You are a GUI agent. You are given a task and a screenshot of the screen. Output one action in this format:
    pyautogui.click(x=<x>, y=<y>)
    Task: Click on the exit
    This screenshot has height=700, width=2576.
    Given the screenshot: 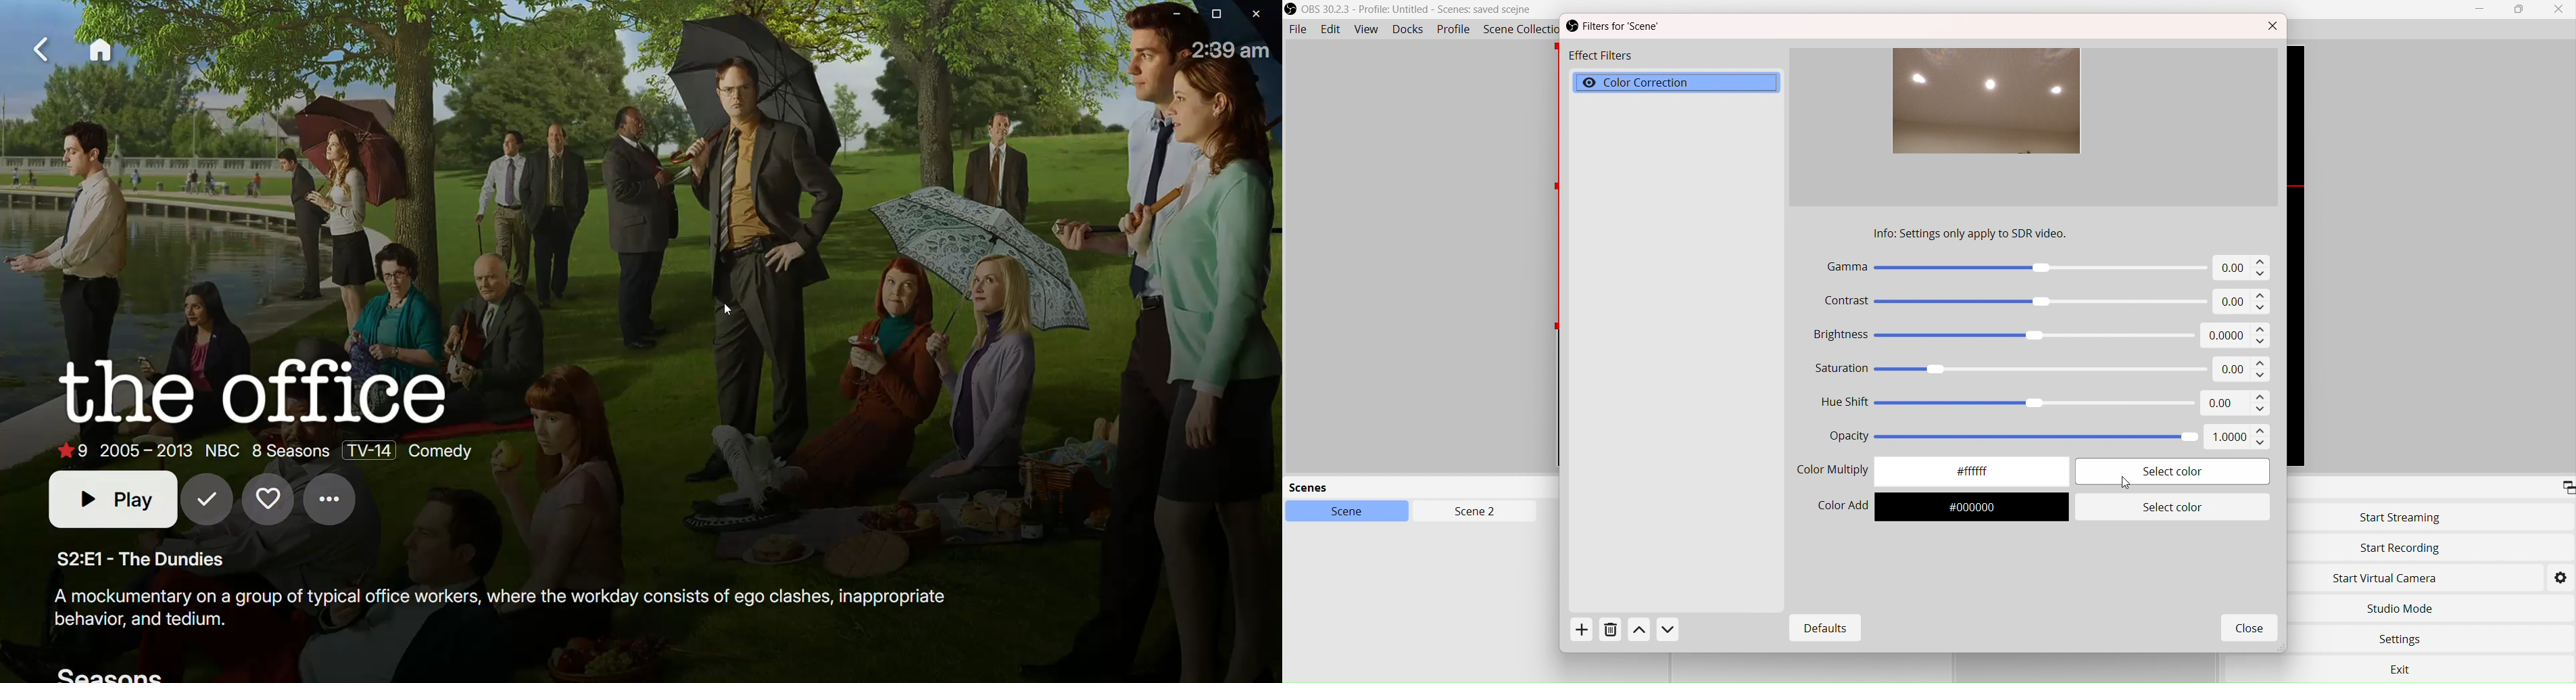 What is the action you would take?
    pyautogui.click(x=2405, y=668)
    